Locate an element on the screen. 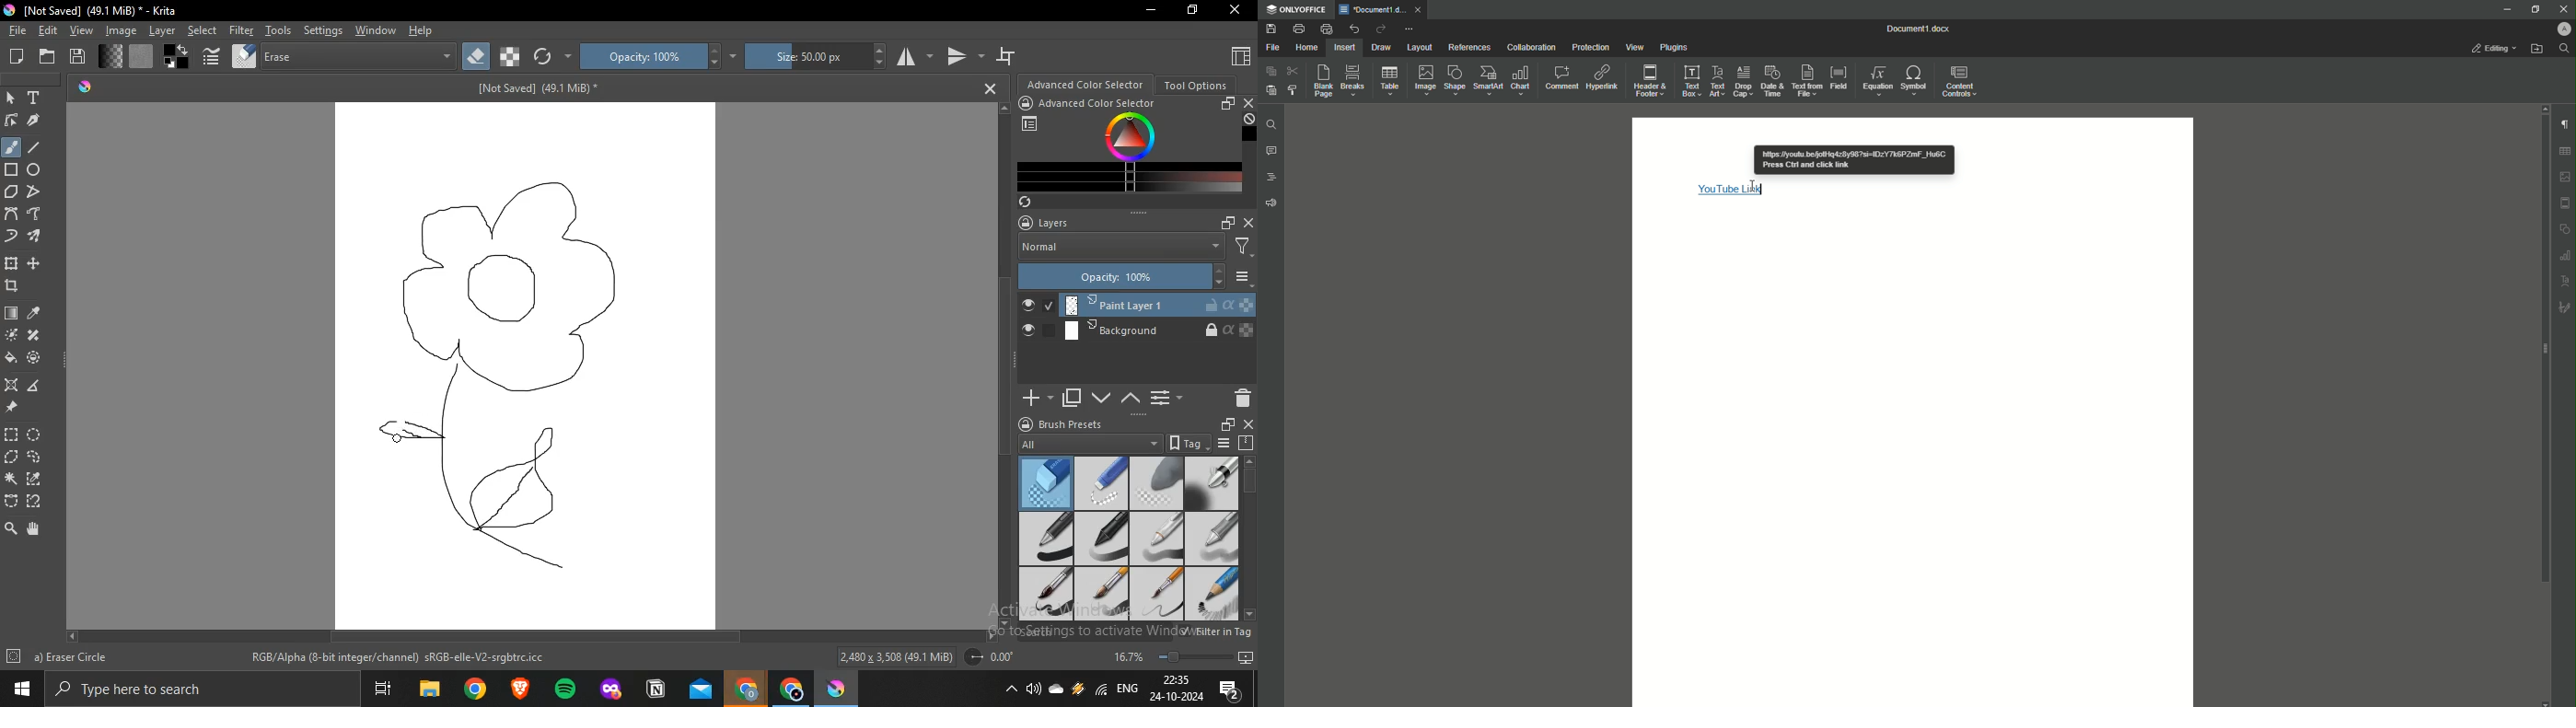 This screenshot has width=2576, height=728. mask up is located at coordinates (1131, 399).